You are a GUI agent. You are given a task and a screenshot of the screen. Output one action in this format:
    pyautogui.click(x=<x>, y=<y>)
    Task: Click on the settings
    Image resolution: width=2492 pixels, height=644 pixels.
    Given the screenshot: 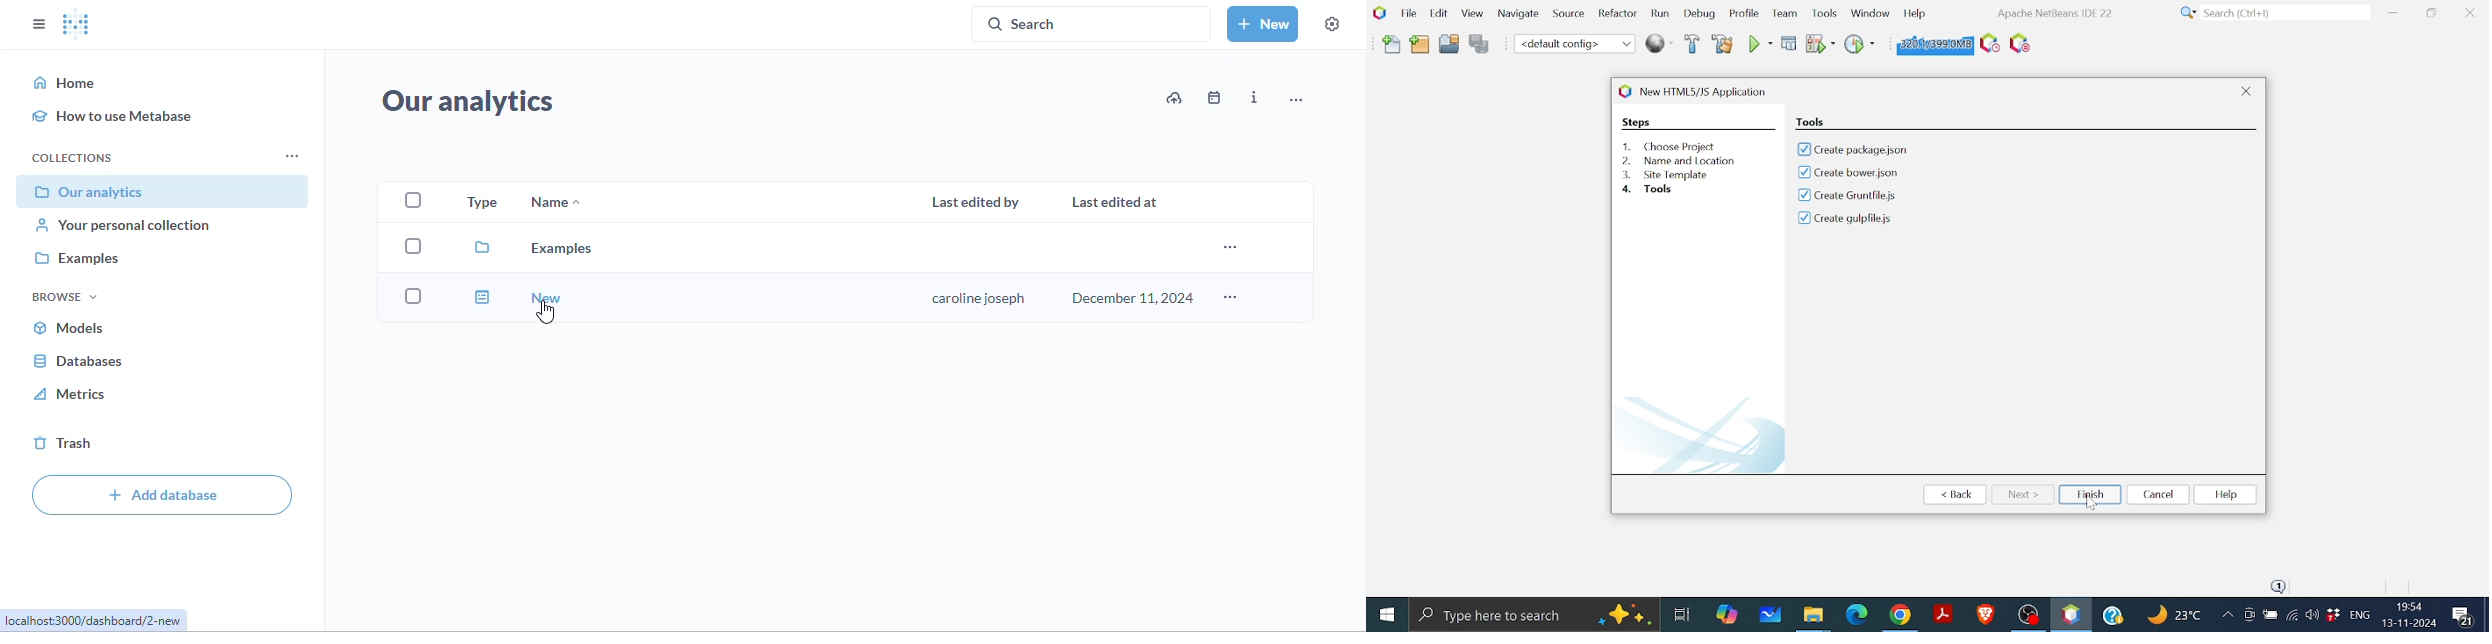 What is the action you would take?
    pyautogui.click(x=1332, y=24)
    